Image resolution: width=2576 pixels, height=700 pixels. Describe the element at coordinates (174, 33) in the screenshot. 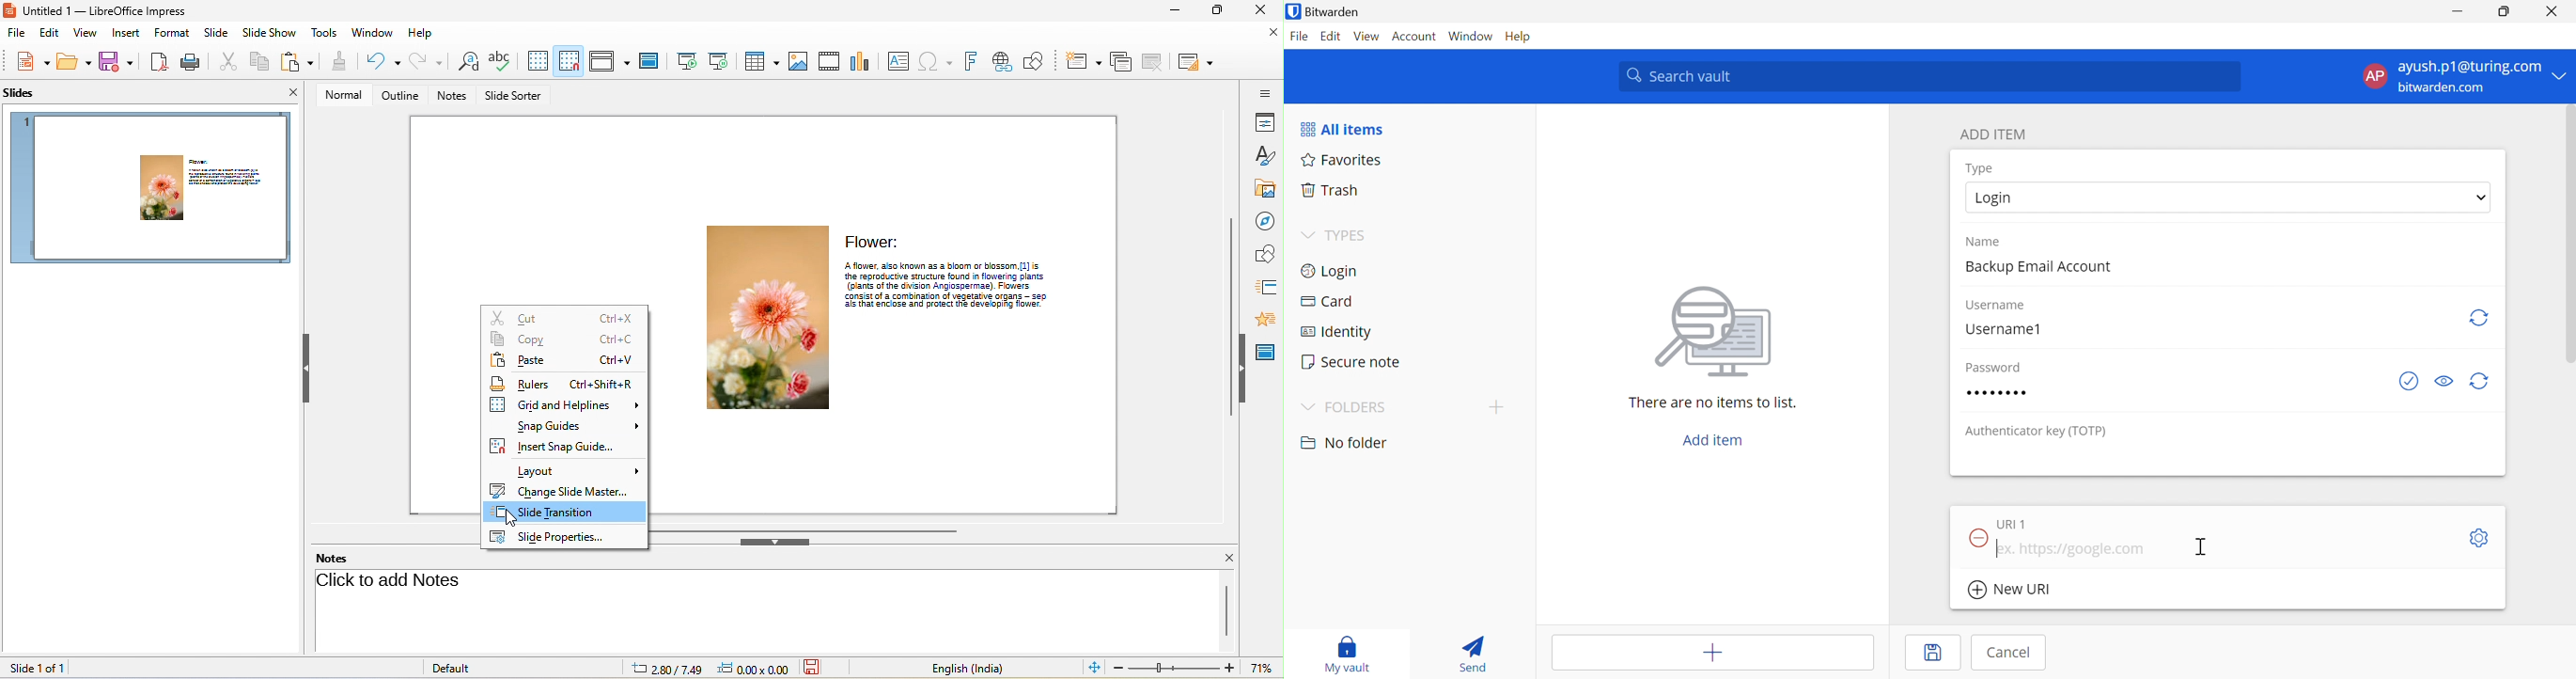

I see `format` at that location.